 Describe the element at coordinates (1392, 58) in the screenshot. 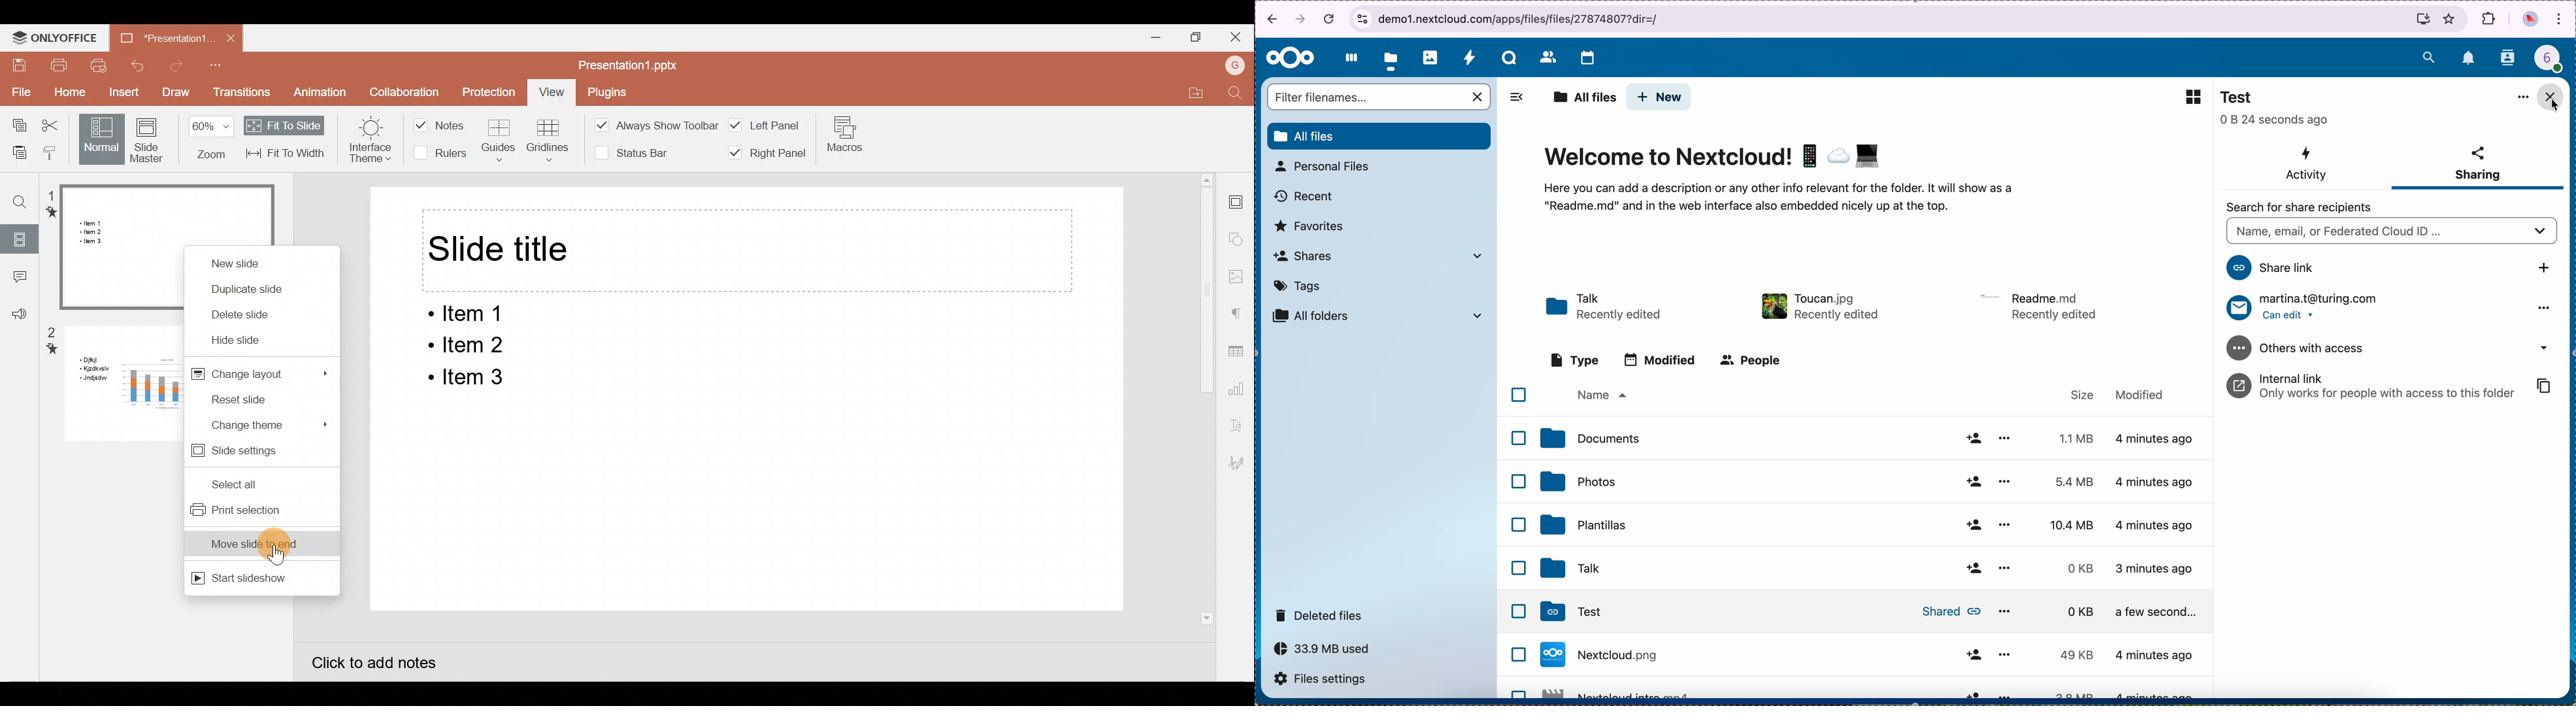

I see `click on files button` at that location.